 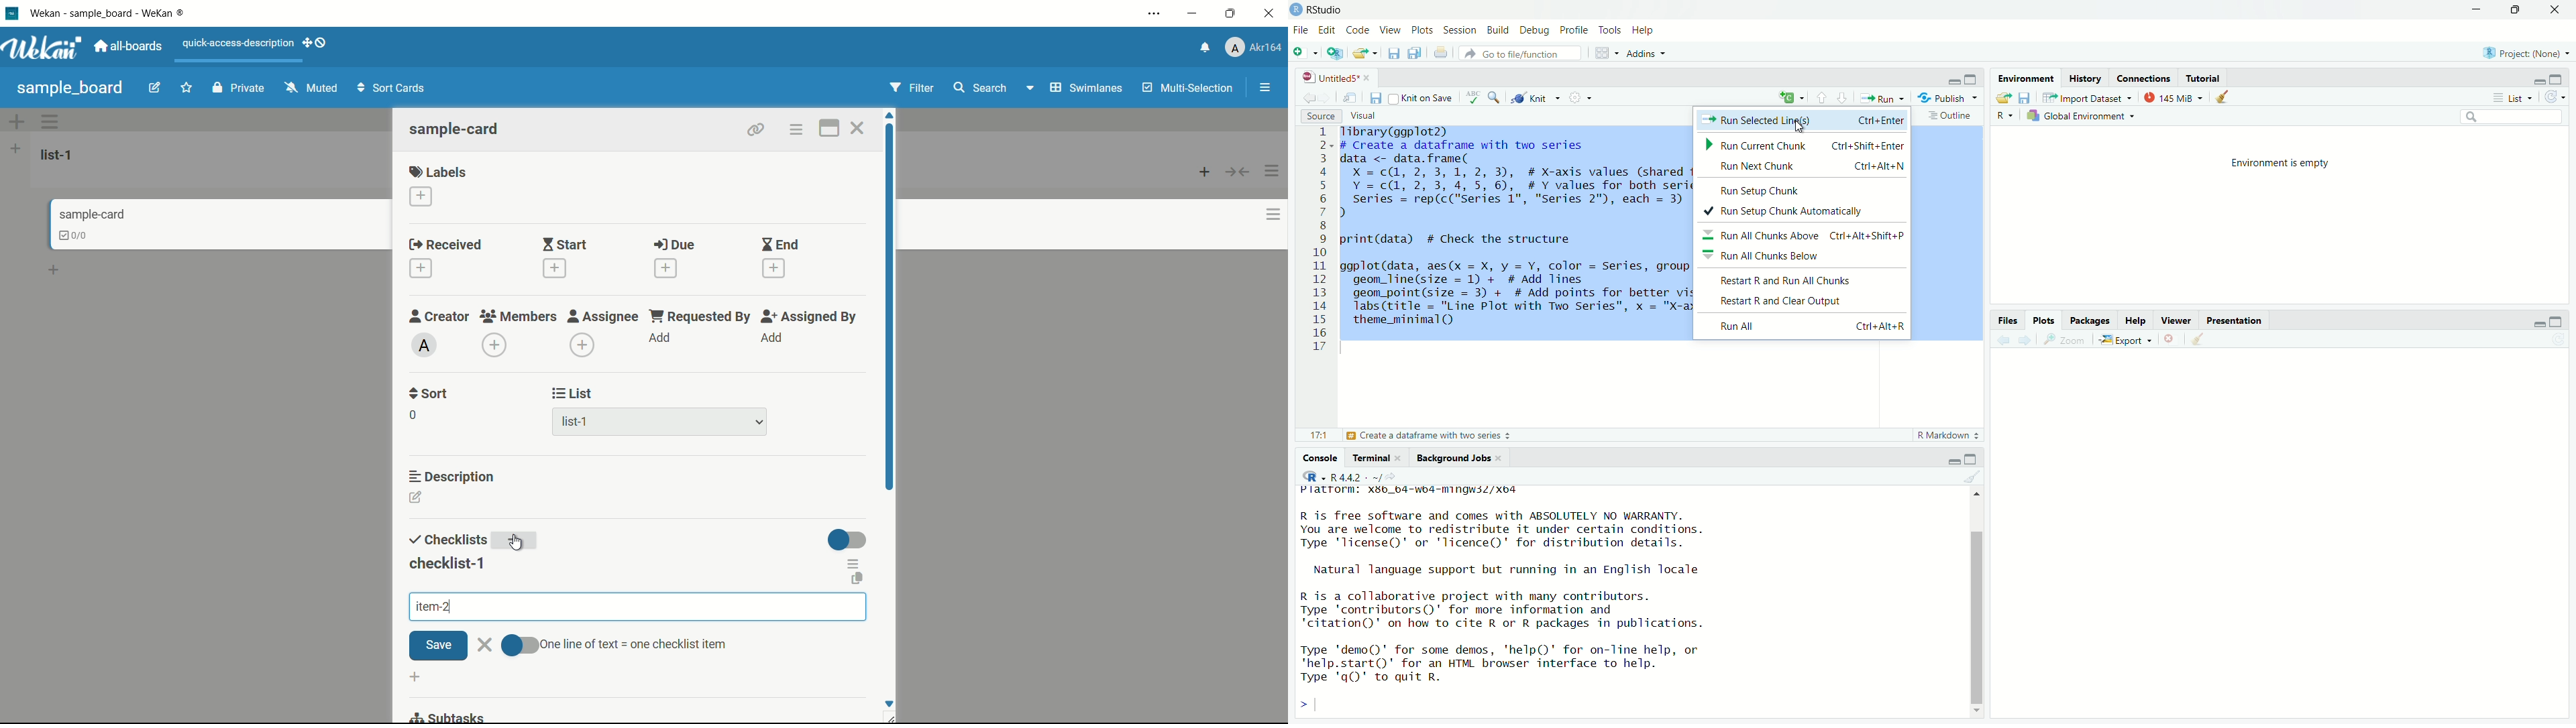 What do you see at coordinates (2202, 77) in the screenshot?
I see `Tutorial` at bounding box center [2202, 77].